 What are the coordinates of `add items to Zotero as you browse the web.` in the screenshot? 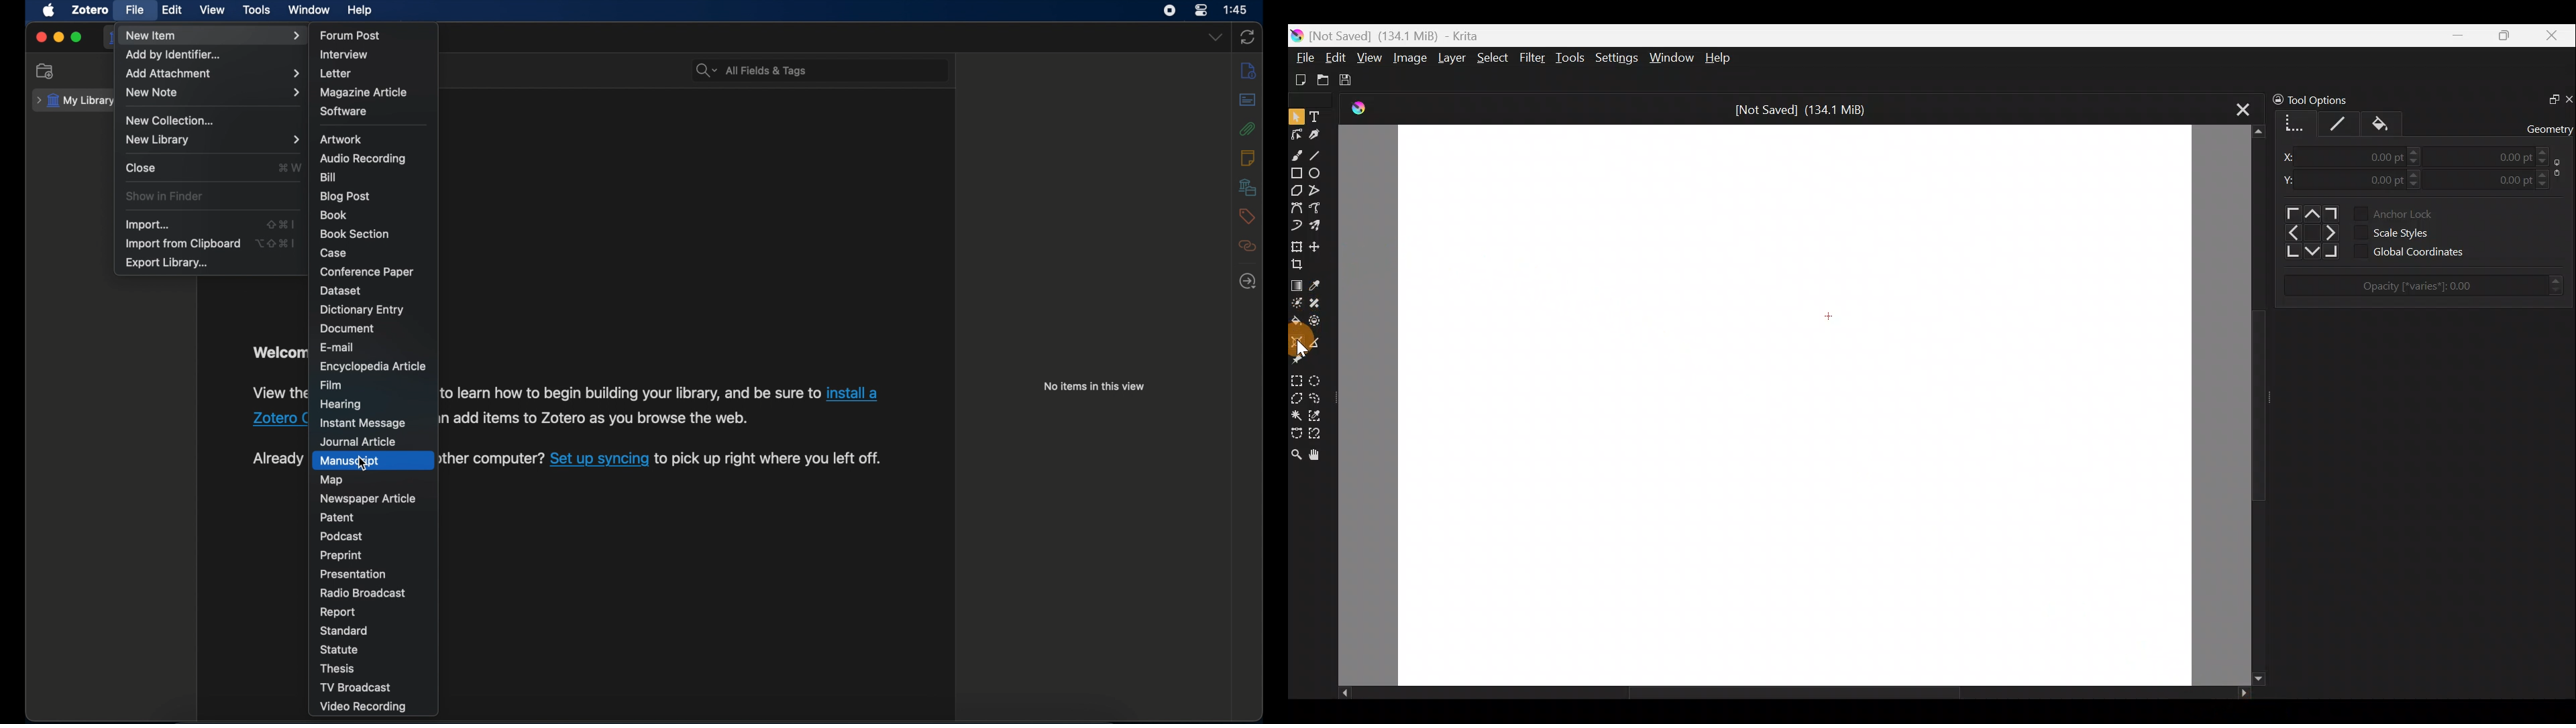 It's located at (603, 418).